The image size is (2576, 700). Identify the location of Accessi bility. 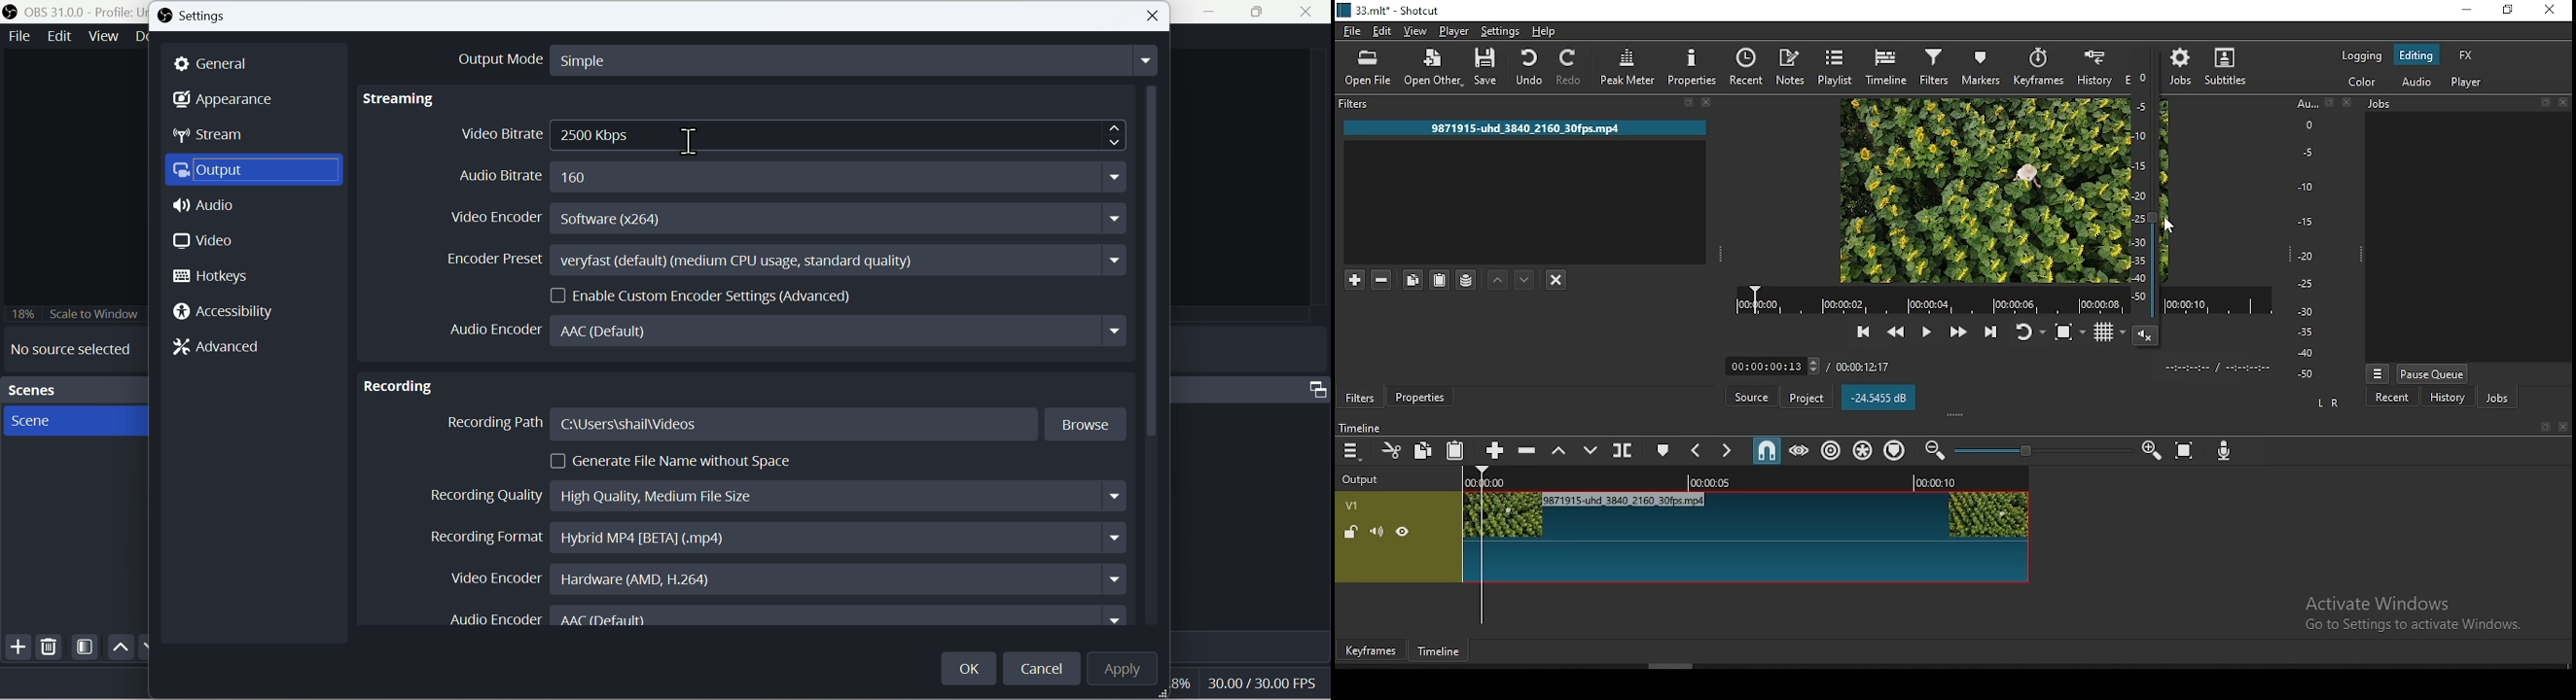
(232, 315).